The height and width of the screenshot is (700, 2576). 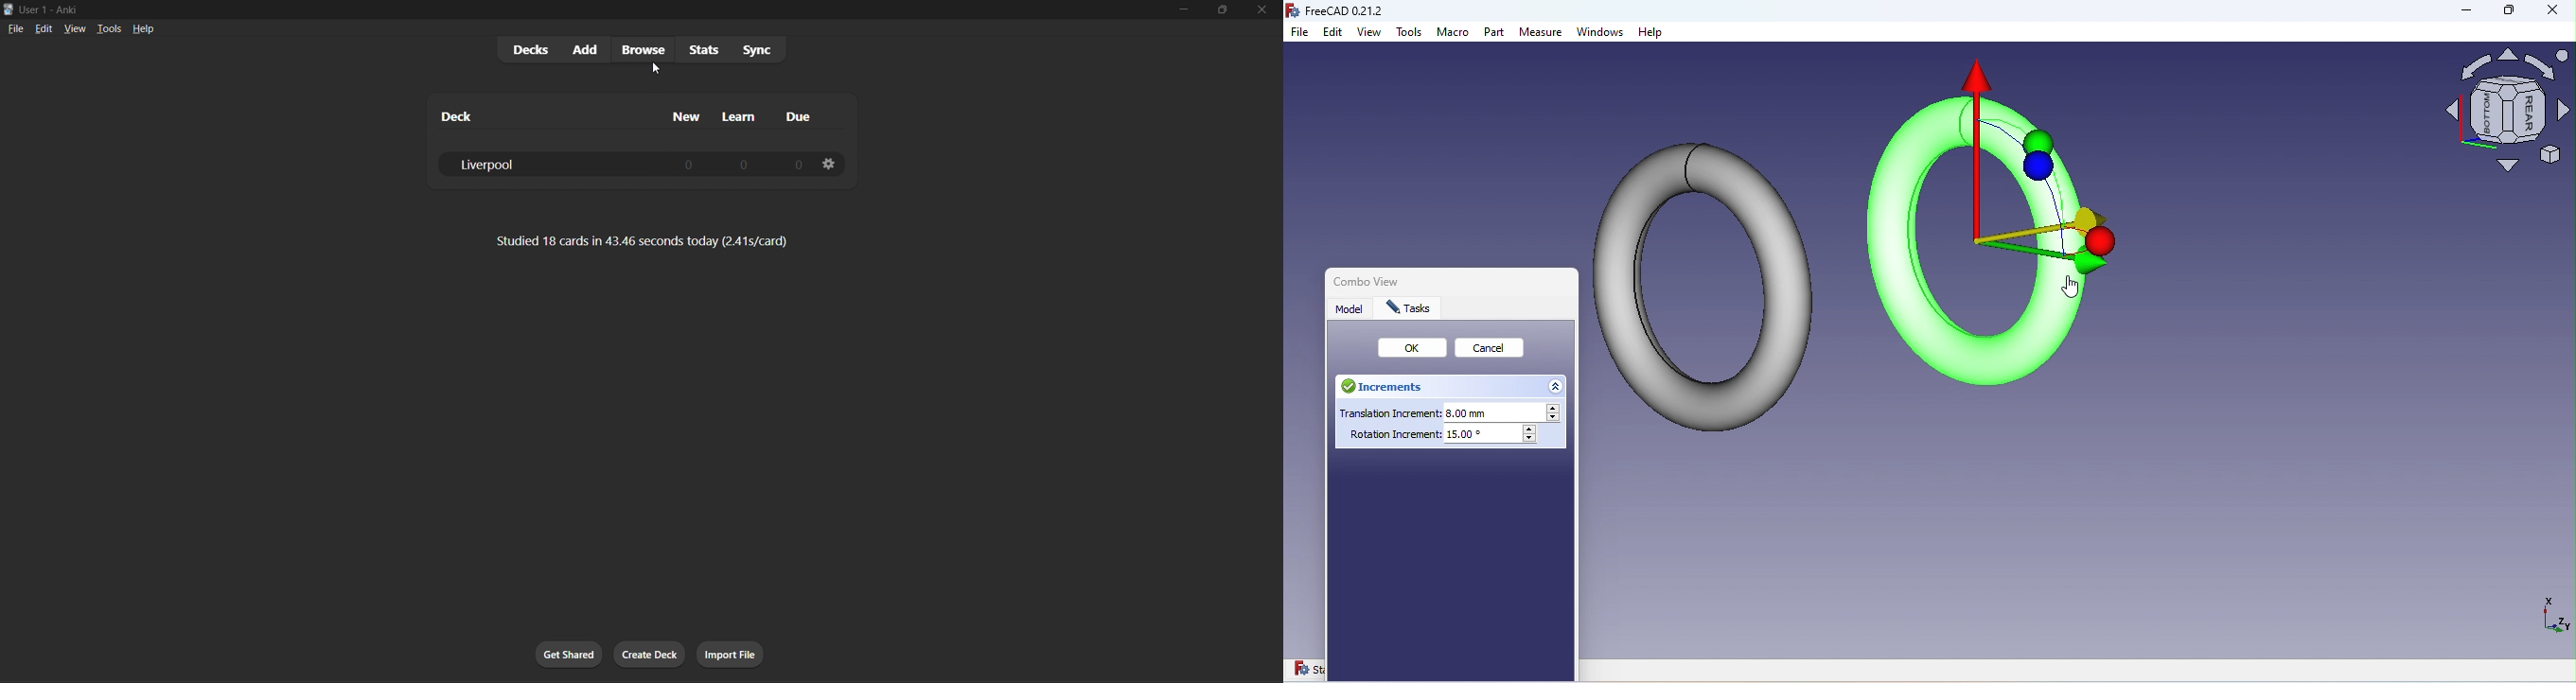 I want to click on Edit, so click(x=1333, y=33).